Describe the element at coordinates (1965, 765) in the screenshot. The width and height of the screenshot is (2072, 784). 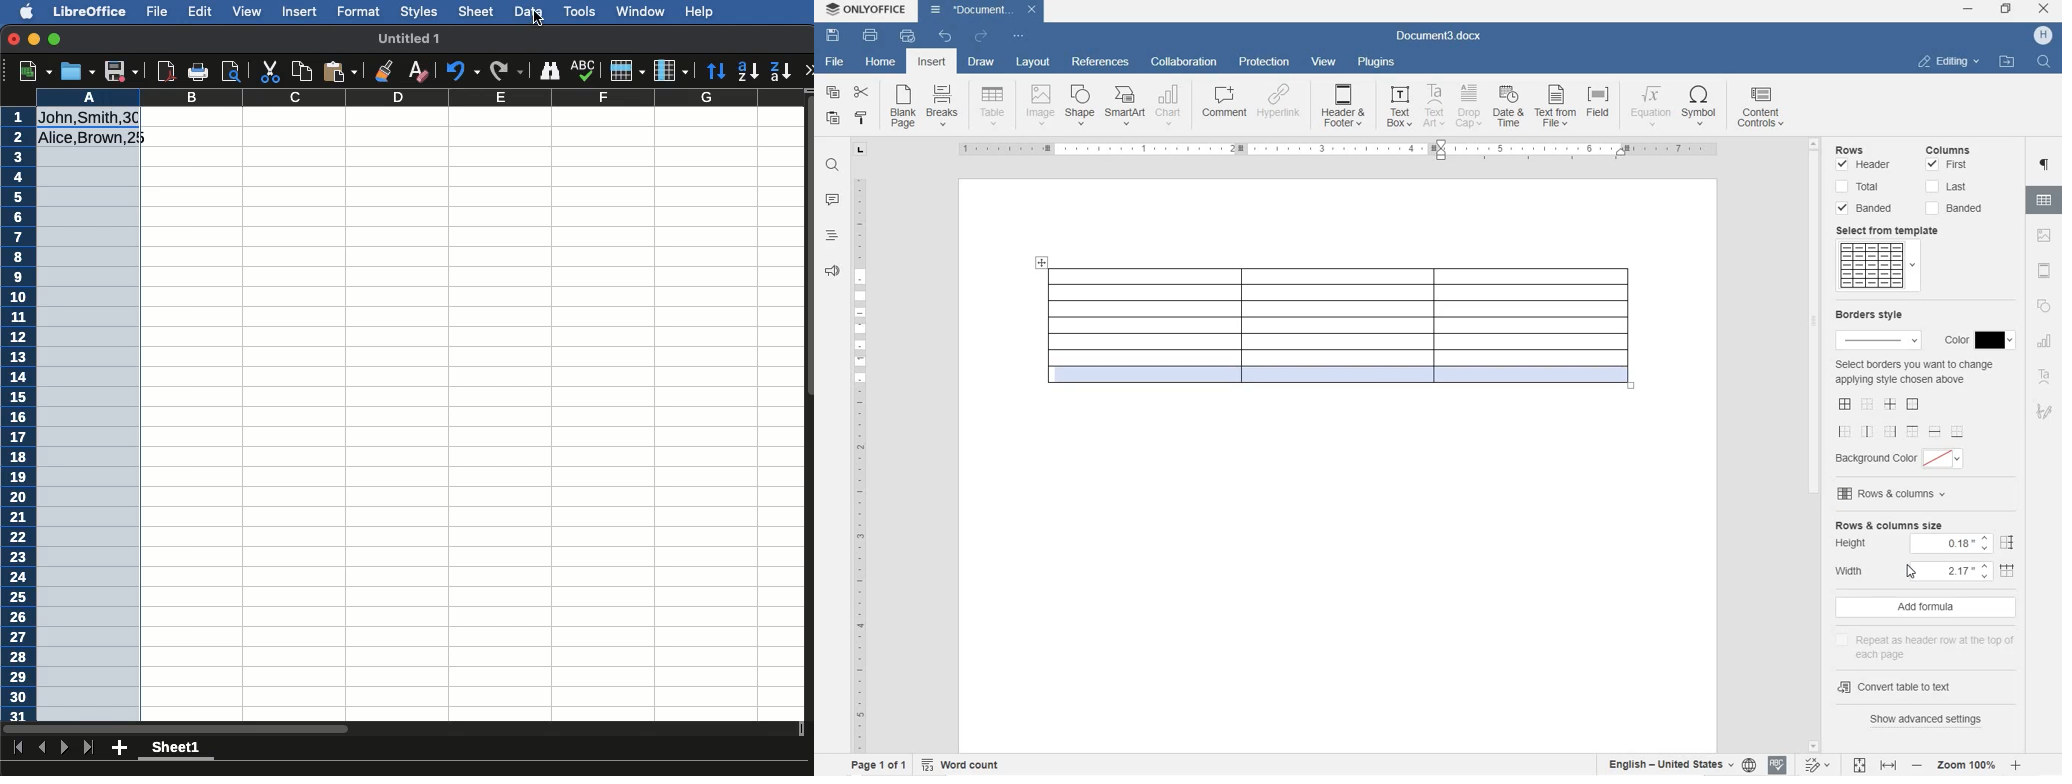
I see `ZOOM OUT OR IN` at that location.